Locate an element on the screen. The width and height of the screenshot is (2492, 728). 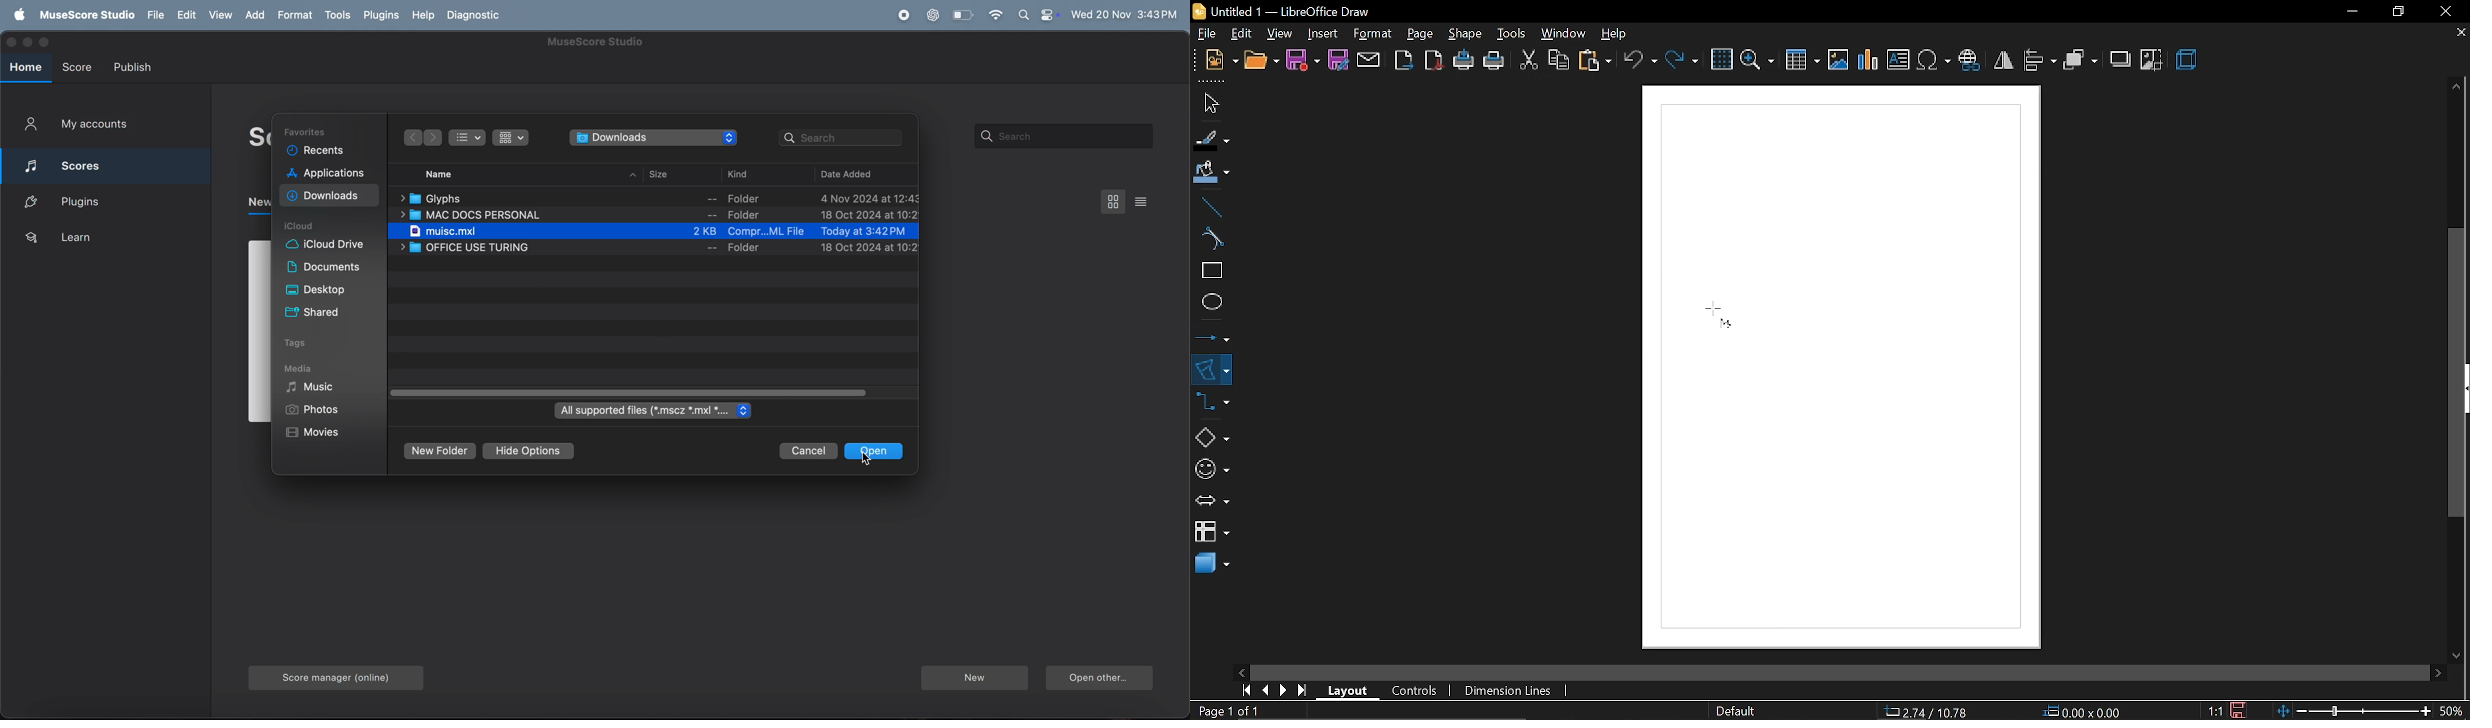
save is located at coordinates (2244, 708).